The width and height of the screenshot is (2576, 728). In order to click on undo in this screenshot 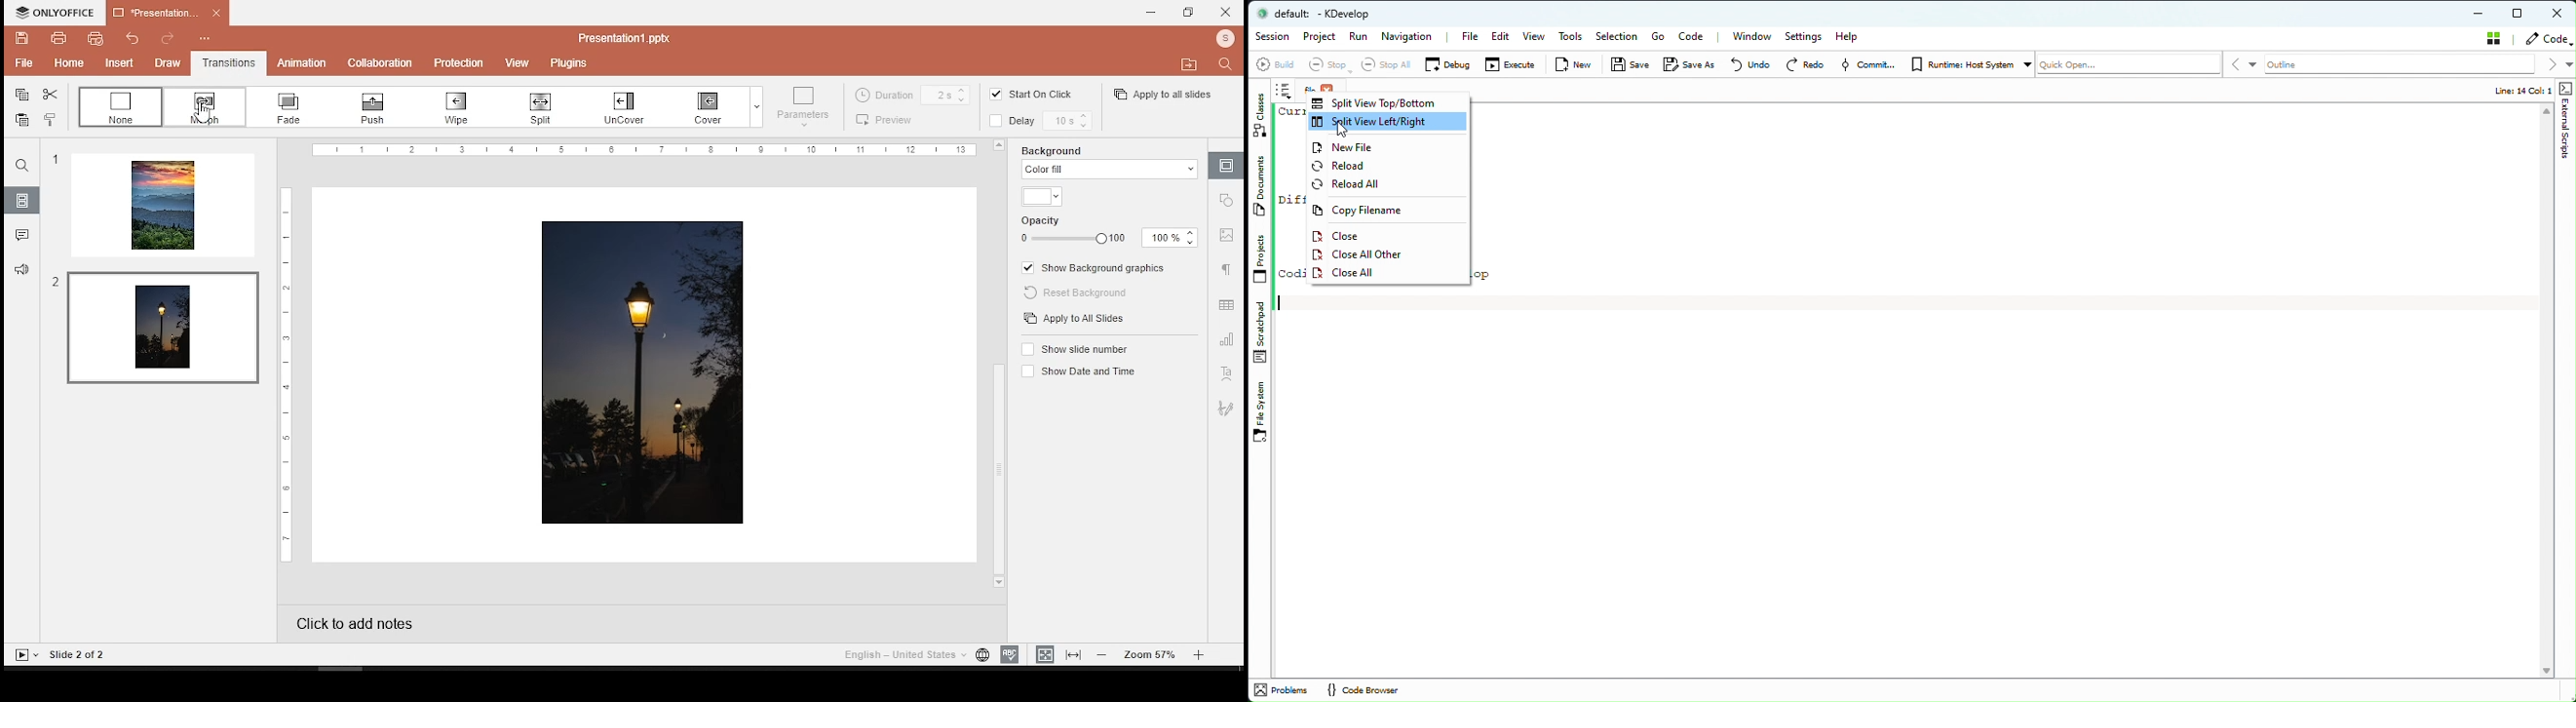, I will do `click(129, 39)`.